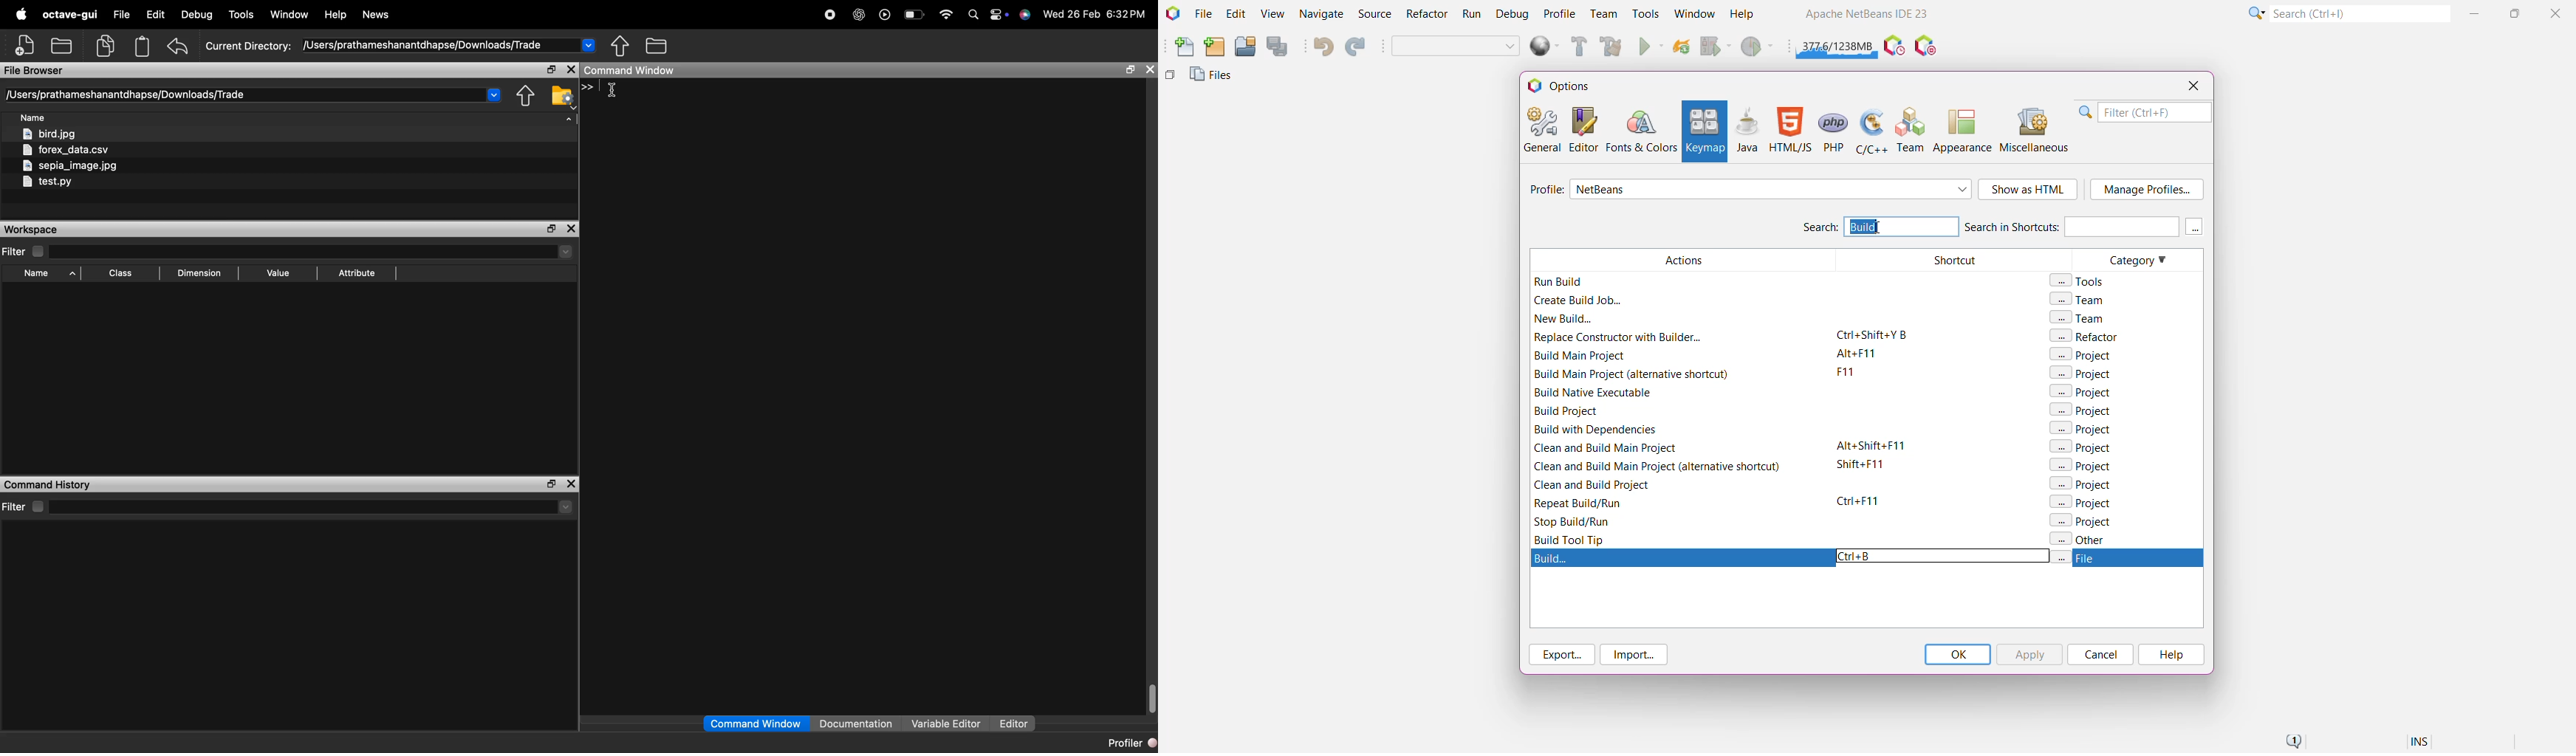 This screenshot has height=756, width=2576. I want to click on filter, so click(27, 252).